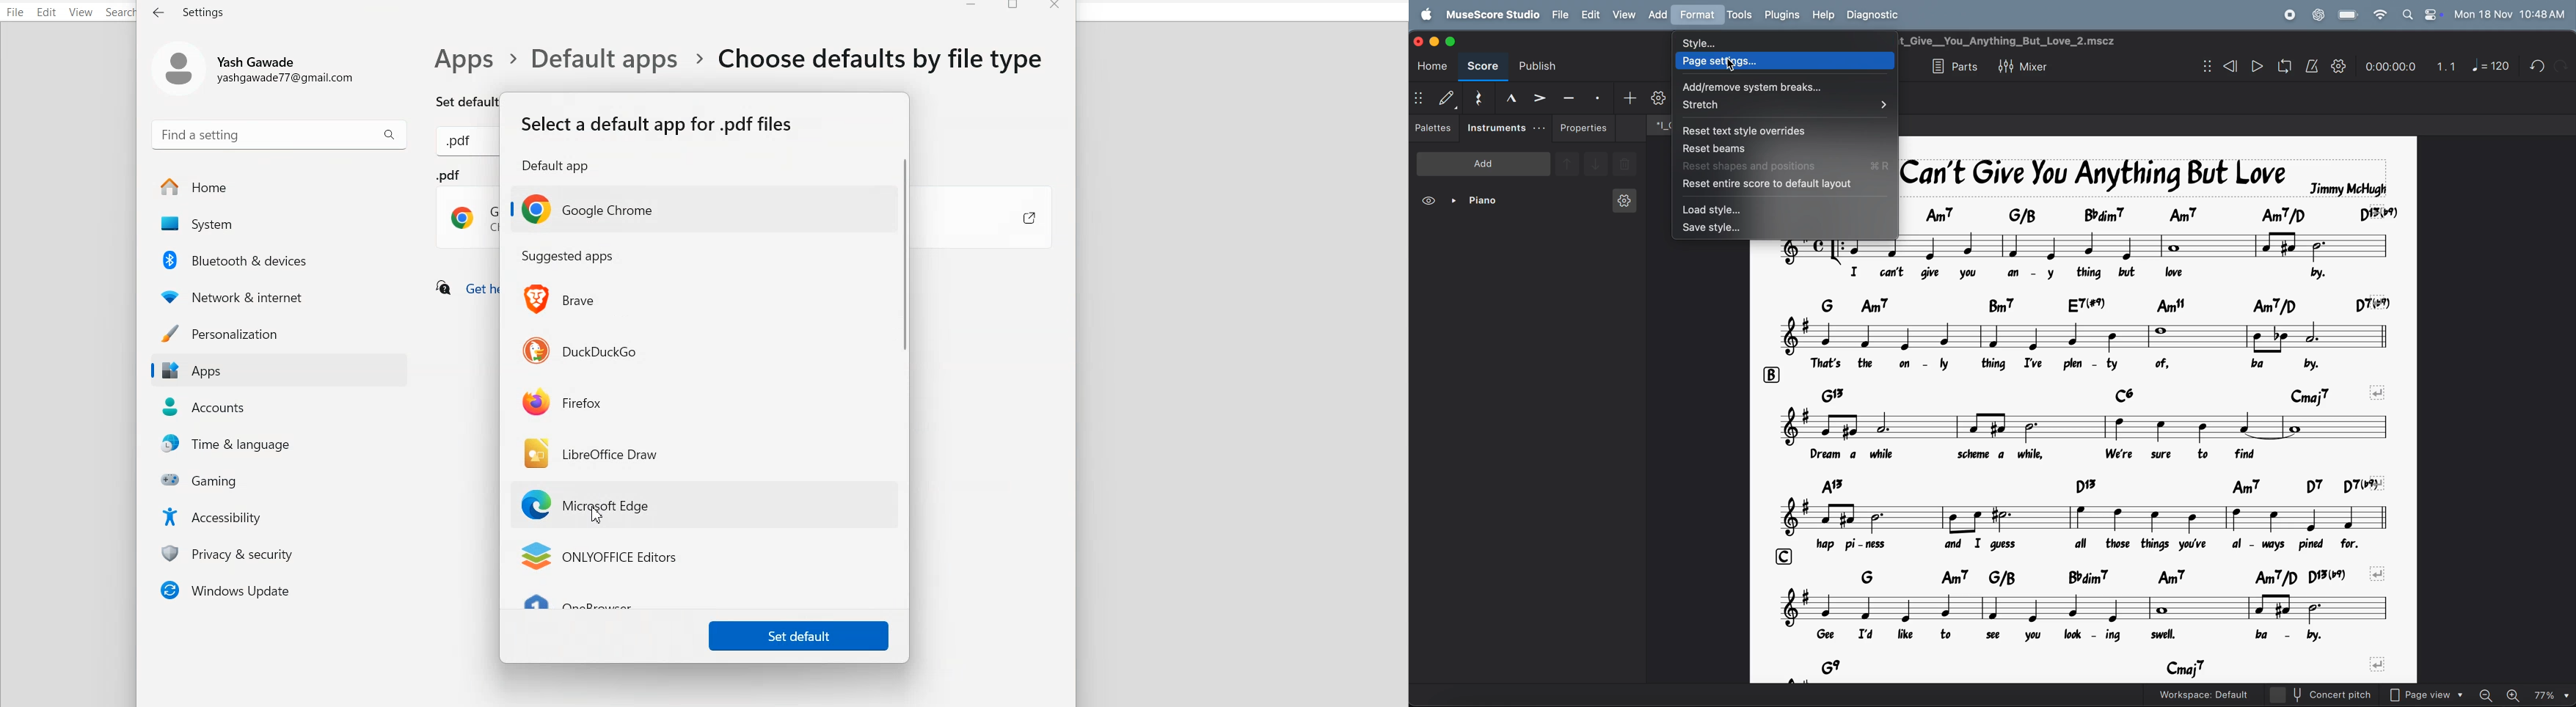 Image resolution: width=2576 pixels, height=728 pixels. Describe the element at coordinates (2067, 637) in the screenshot. I see `lyrics` at that location.